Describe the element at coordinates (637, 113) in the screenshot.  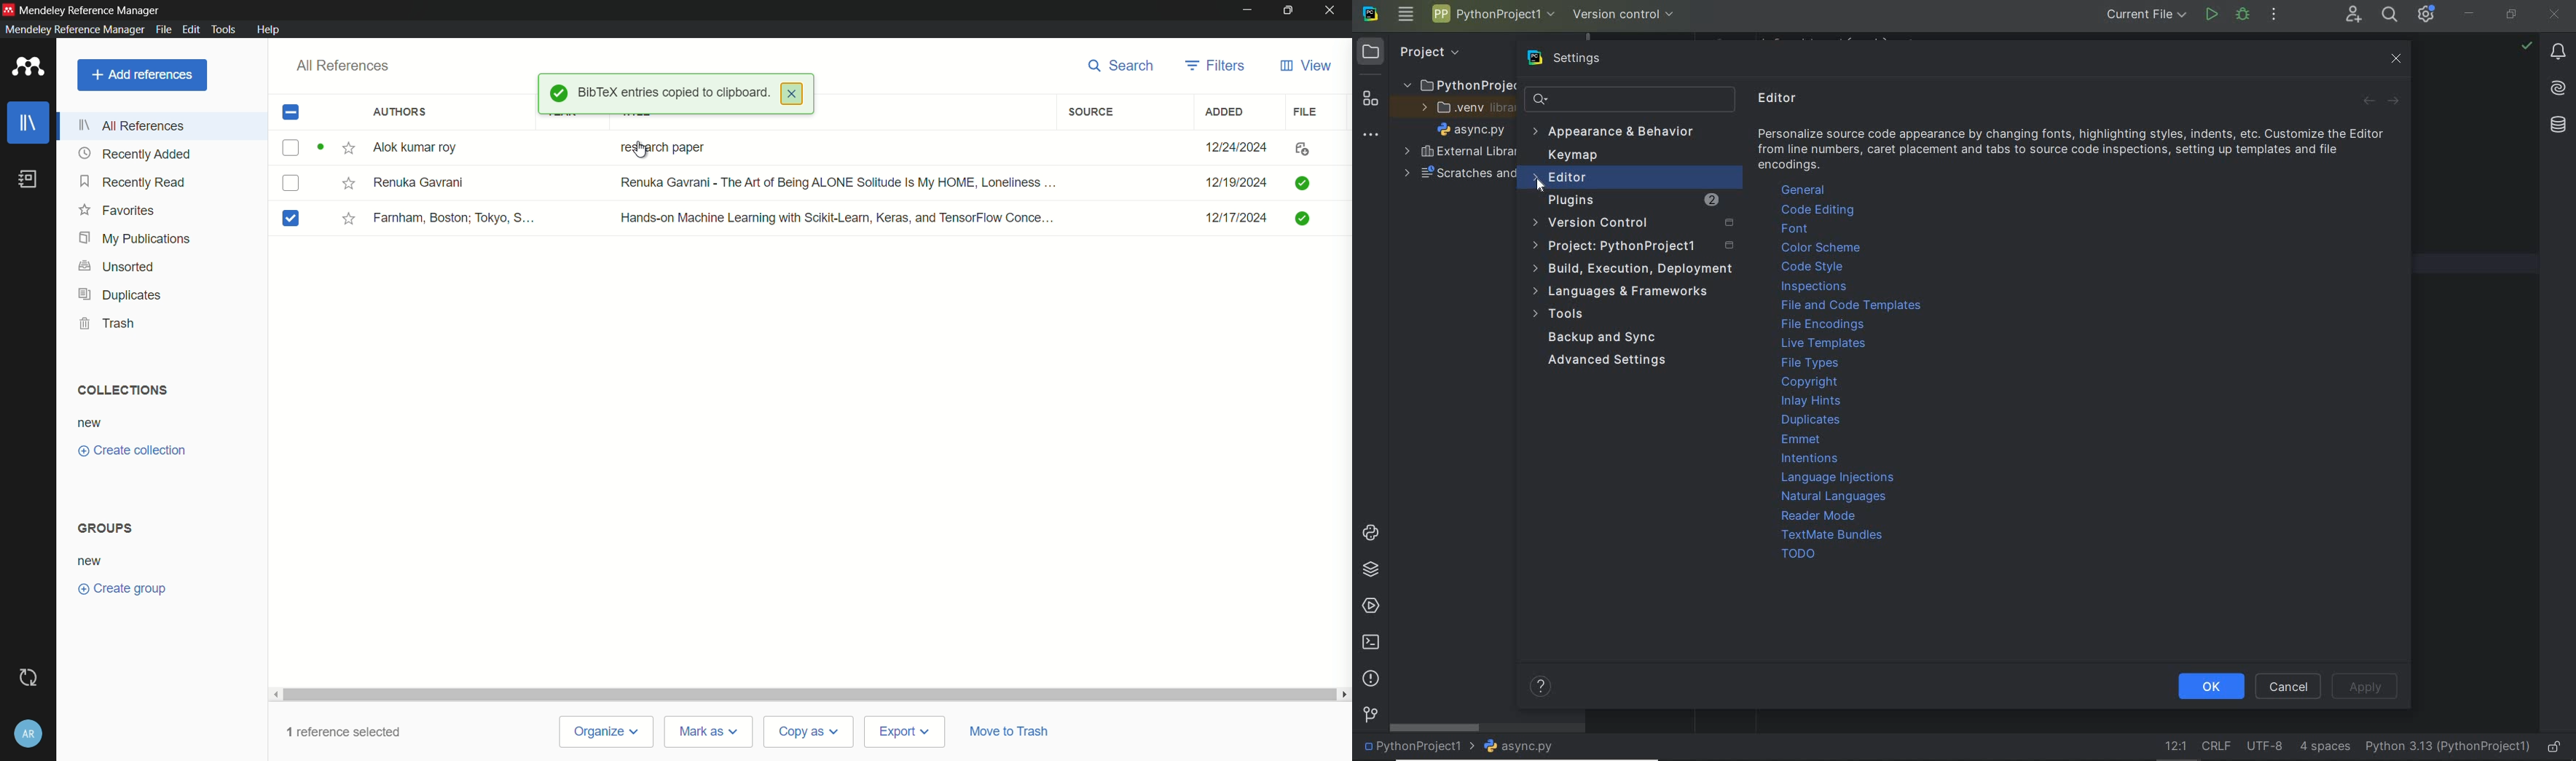
I see `title` at that location.